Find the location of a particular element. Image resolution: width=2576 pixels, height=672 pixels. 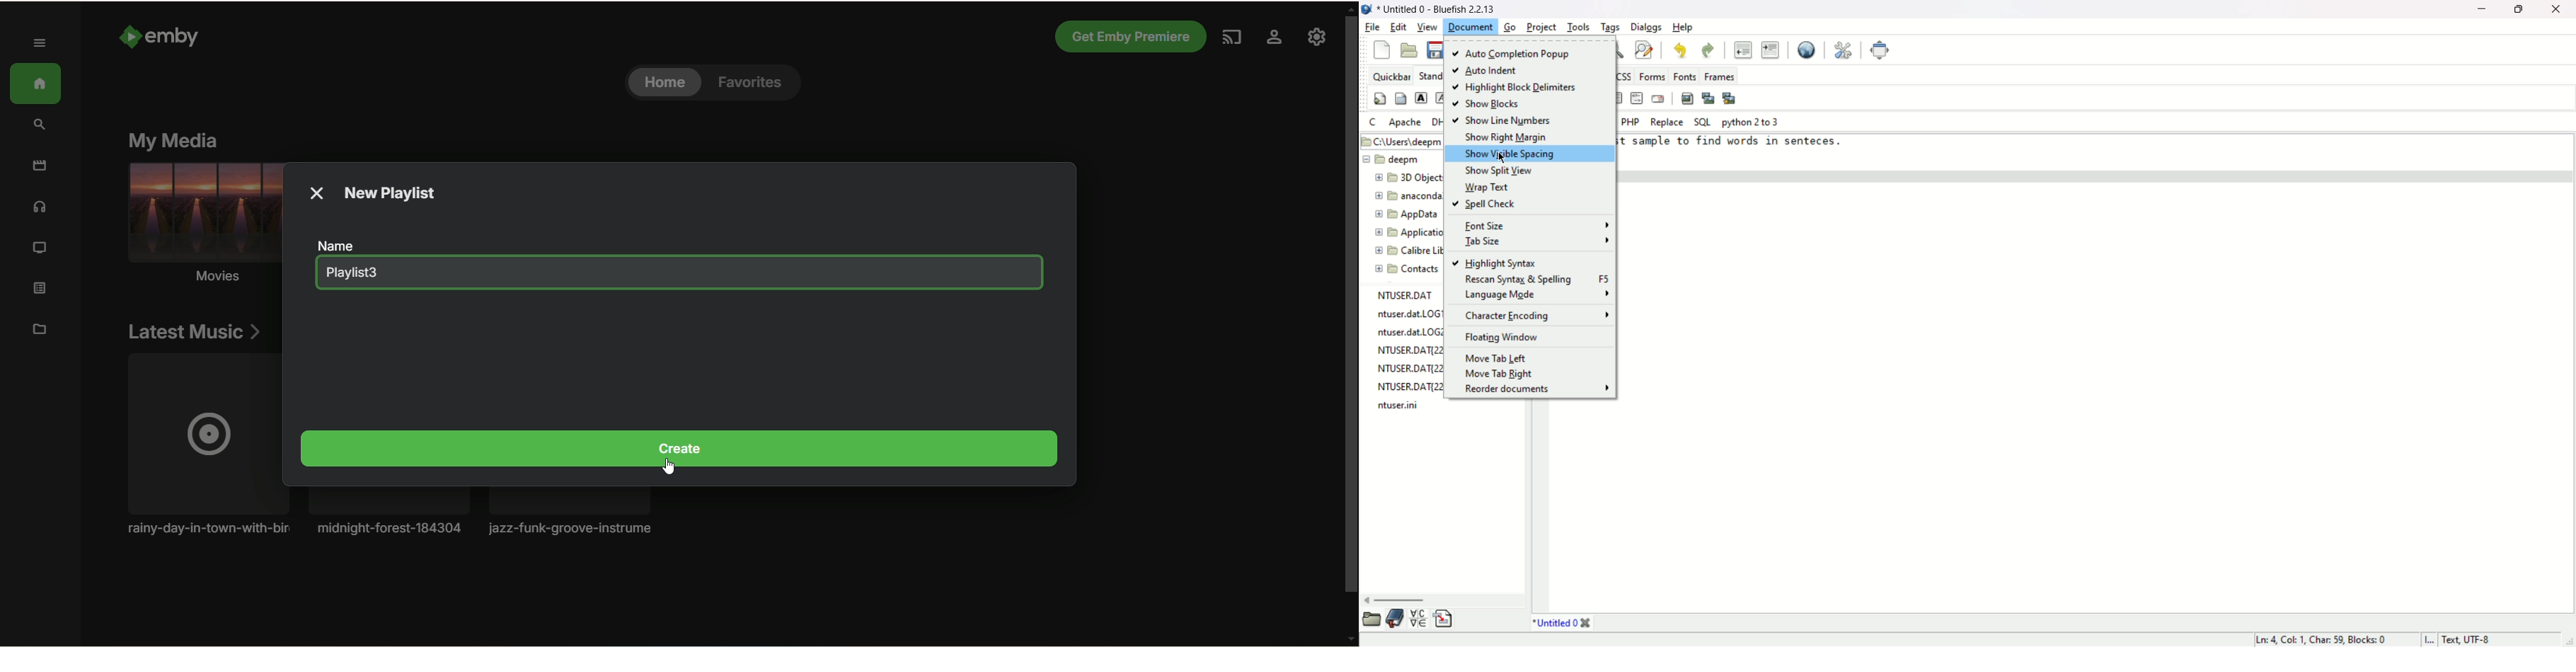

3D Objects is located at coordinates (1403, 178).